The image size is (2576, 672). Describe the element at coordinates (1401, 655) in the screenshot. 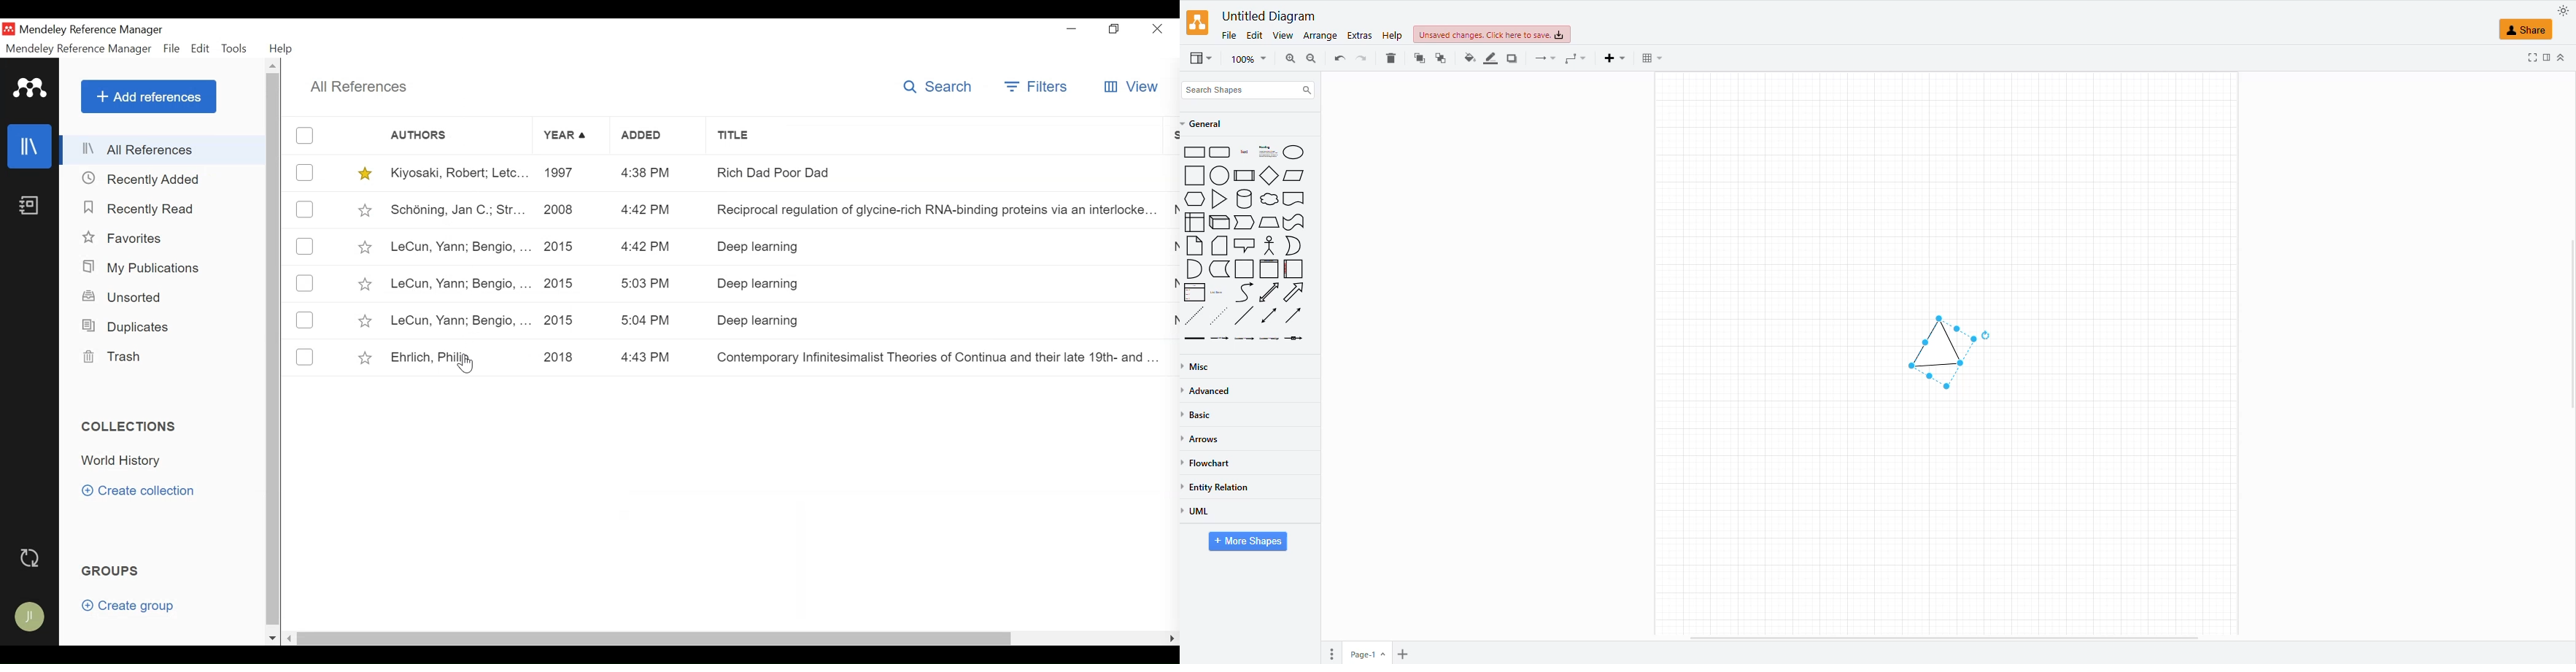

I see `insert pages` at that location.